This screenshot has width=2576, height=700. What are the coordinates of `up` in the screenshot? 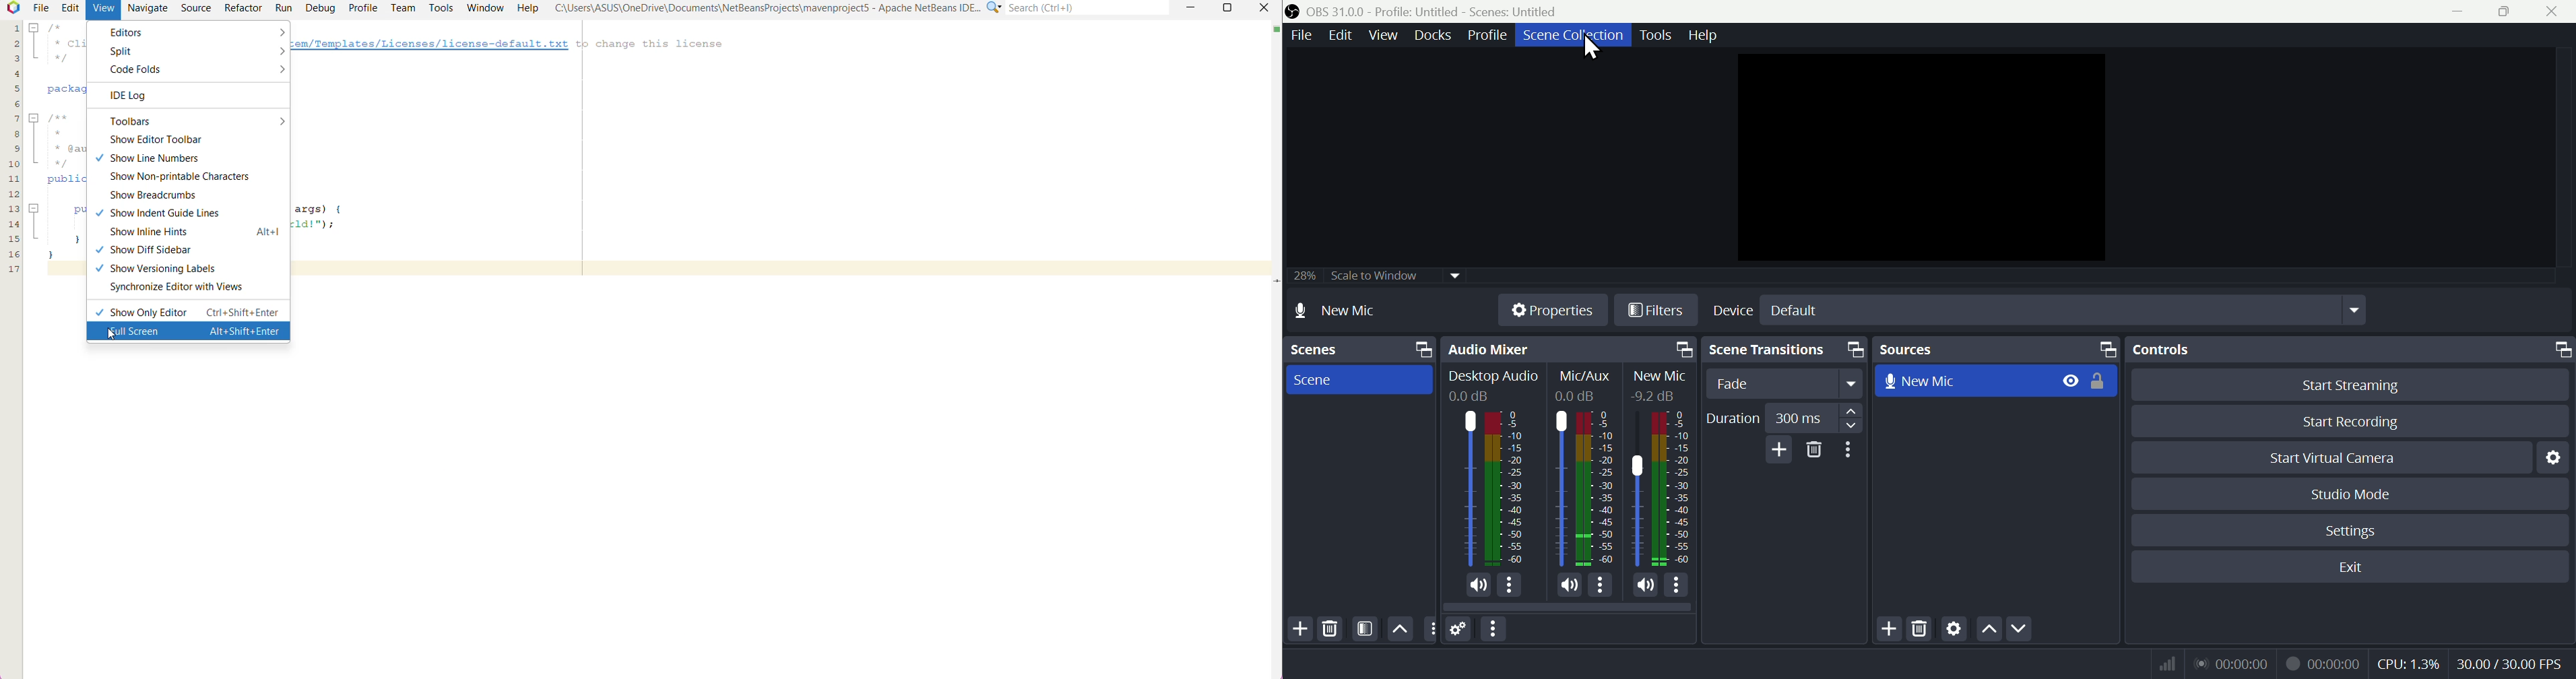 It's located at (1989, 630).